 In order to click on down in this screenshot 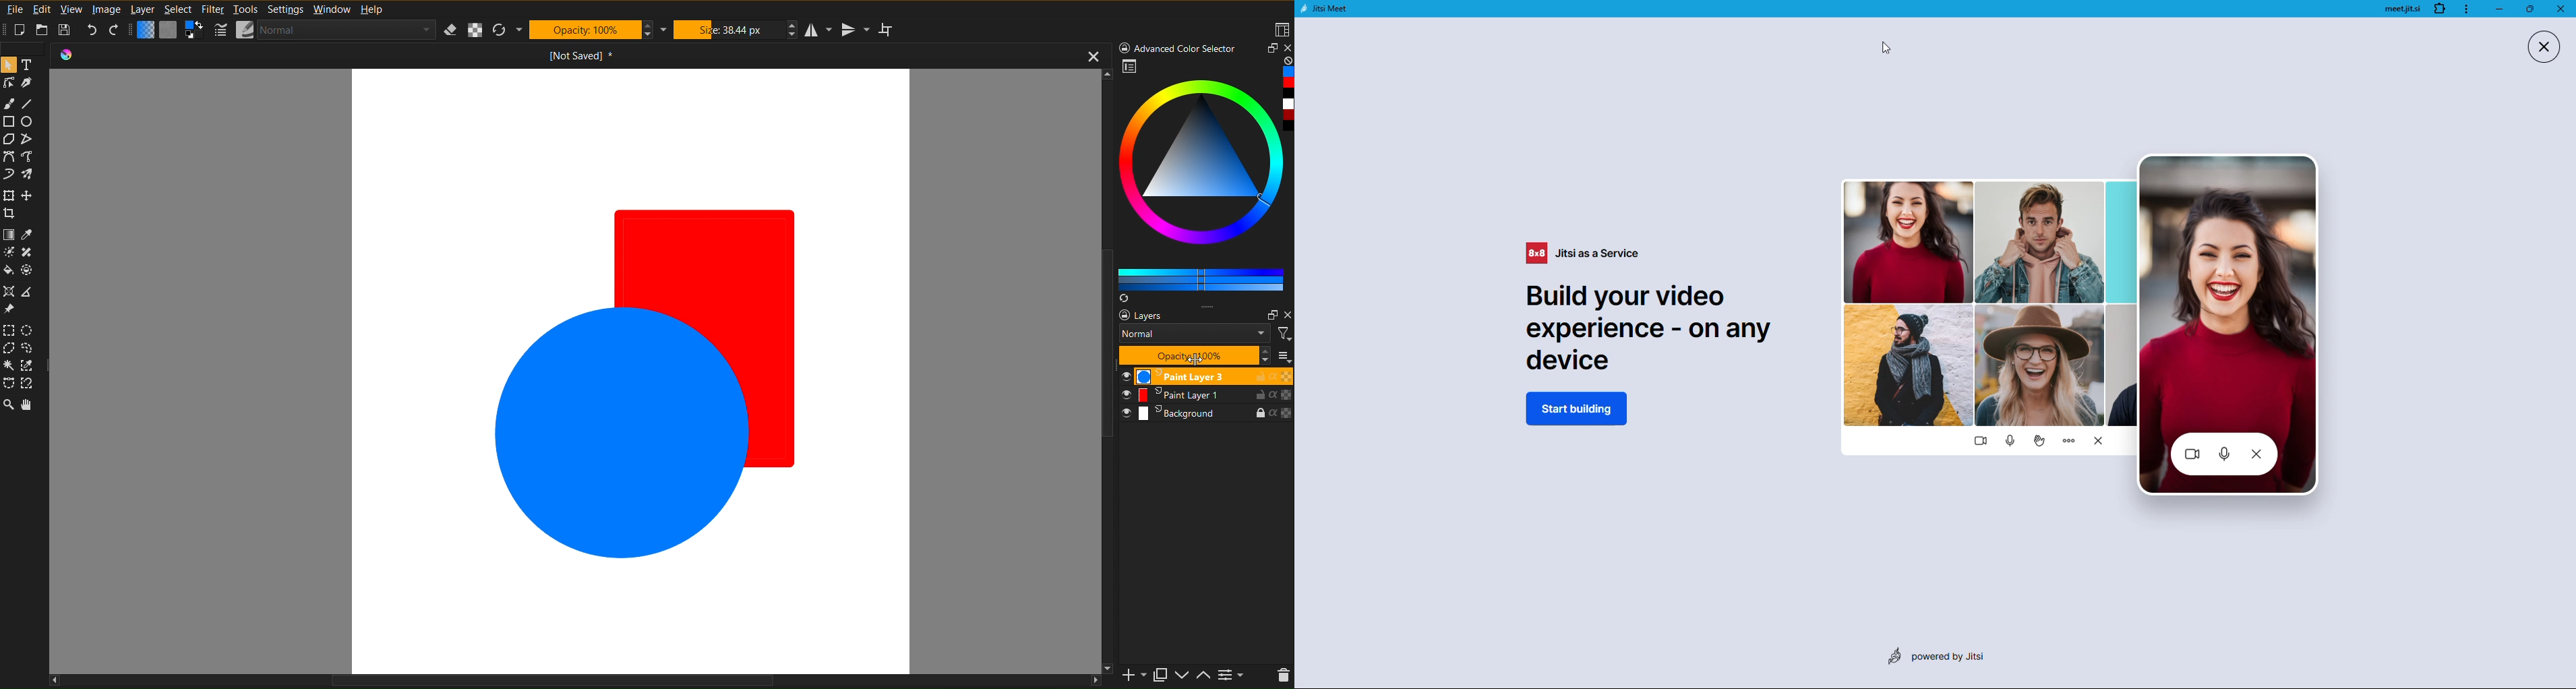, I will do `click(1183, 675)`.